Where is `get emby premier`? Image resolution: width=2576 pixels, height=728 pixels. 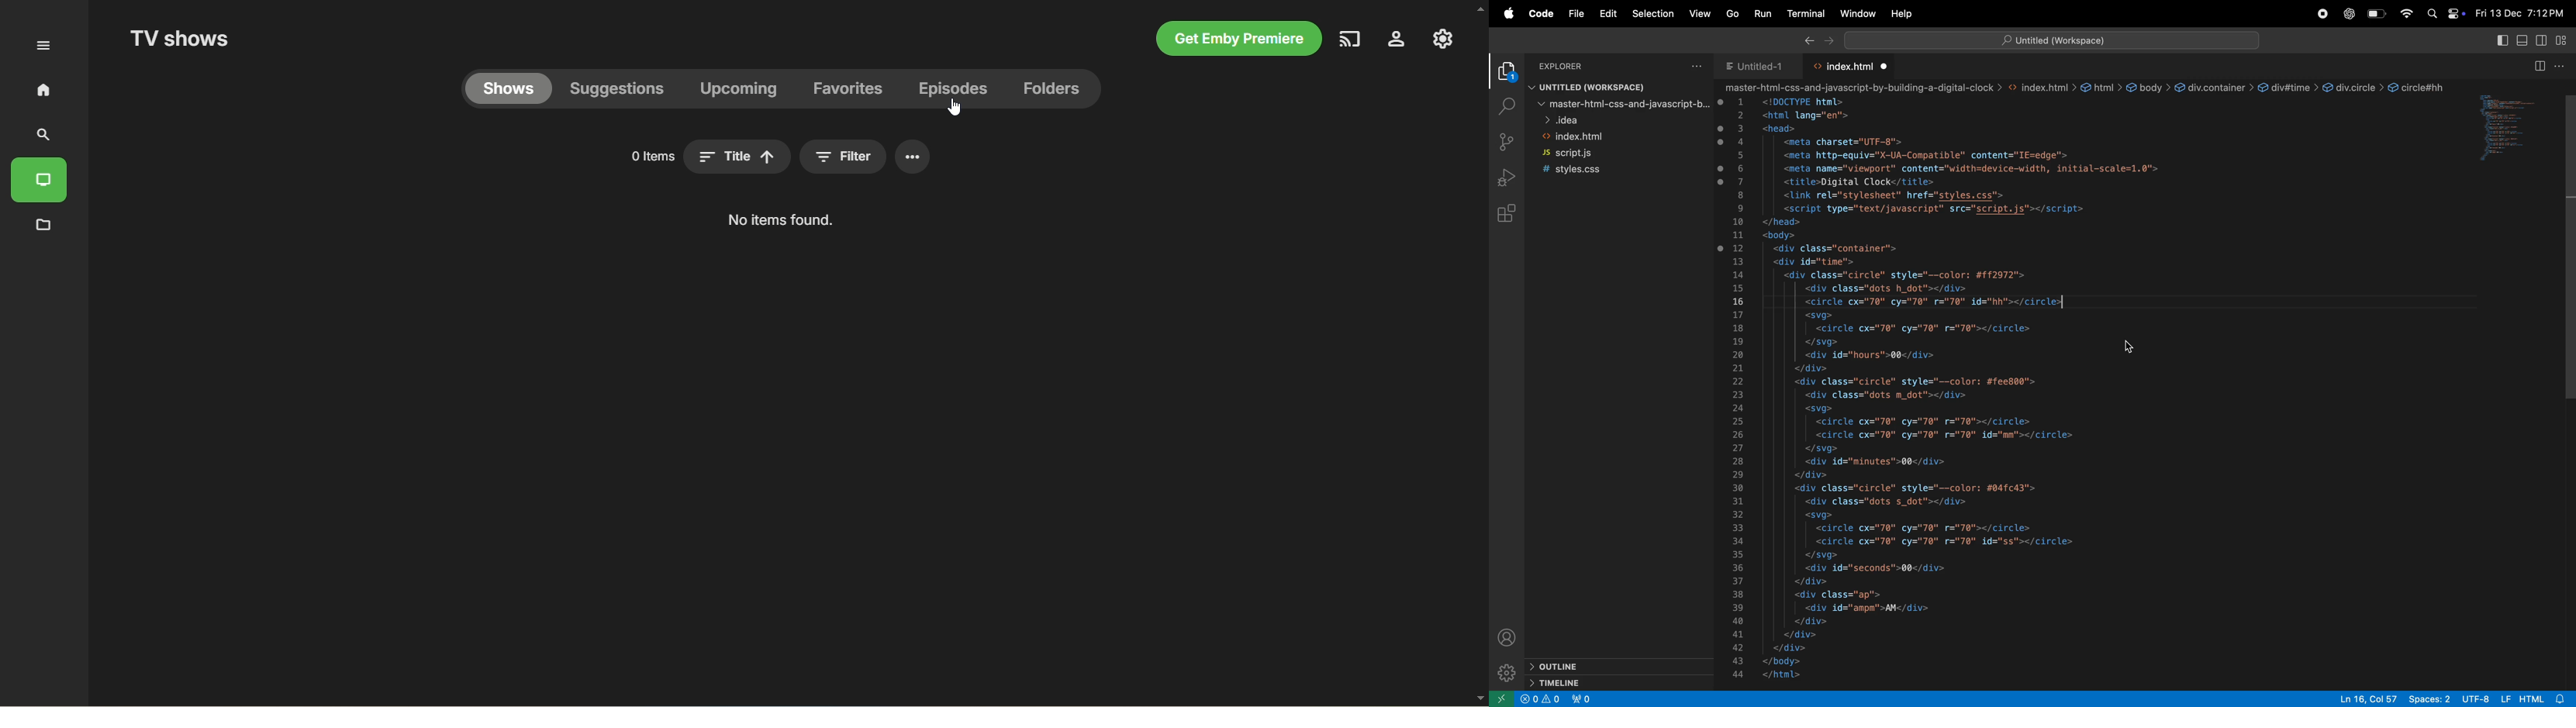
get emby premier is located at coordinates (1238, 39).